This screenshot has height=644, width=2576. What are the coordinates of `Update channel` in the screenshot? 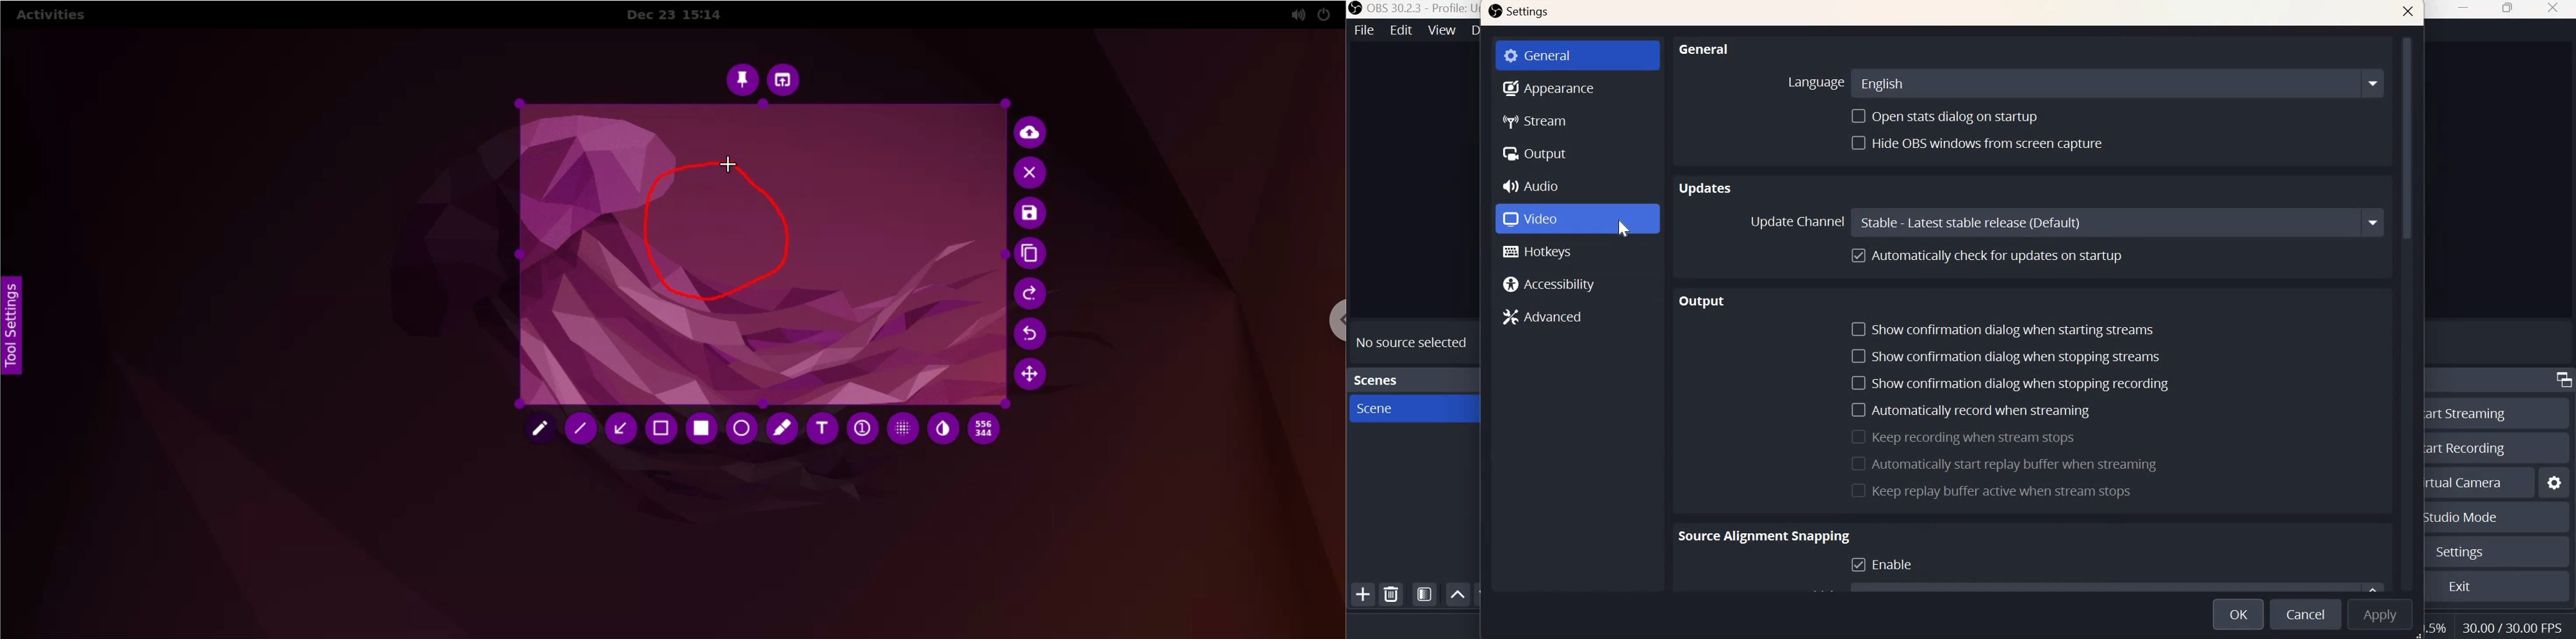 It's located at (1796, 222).